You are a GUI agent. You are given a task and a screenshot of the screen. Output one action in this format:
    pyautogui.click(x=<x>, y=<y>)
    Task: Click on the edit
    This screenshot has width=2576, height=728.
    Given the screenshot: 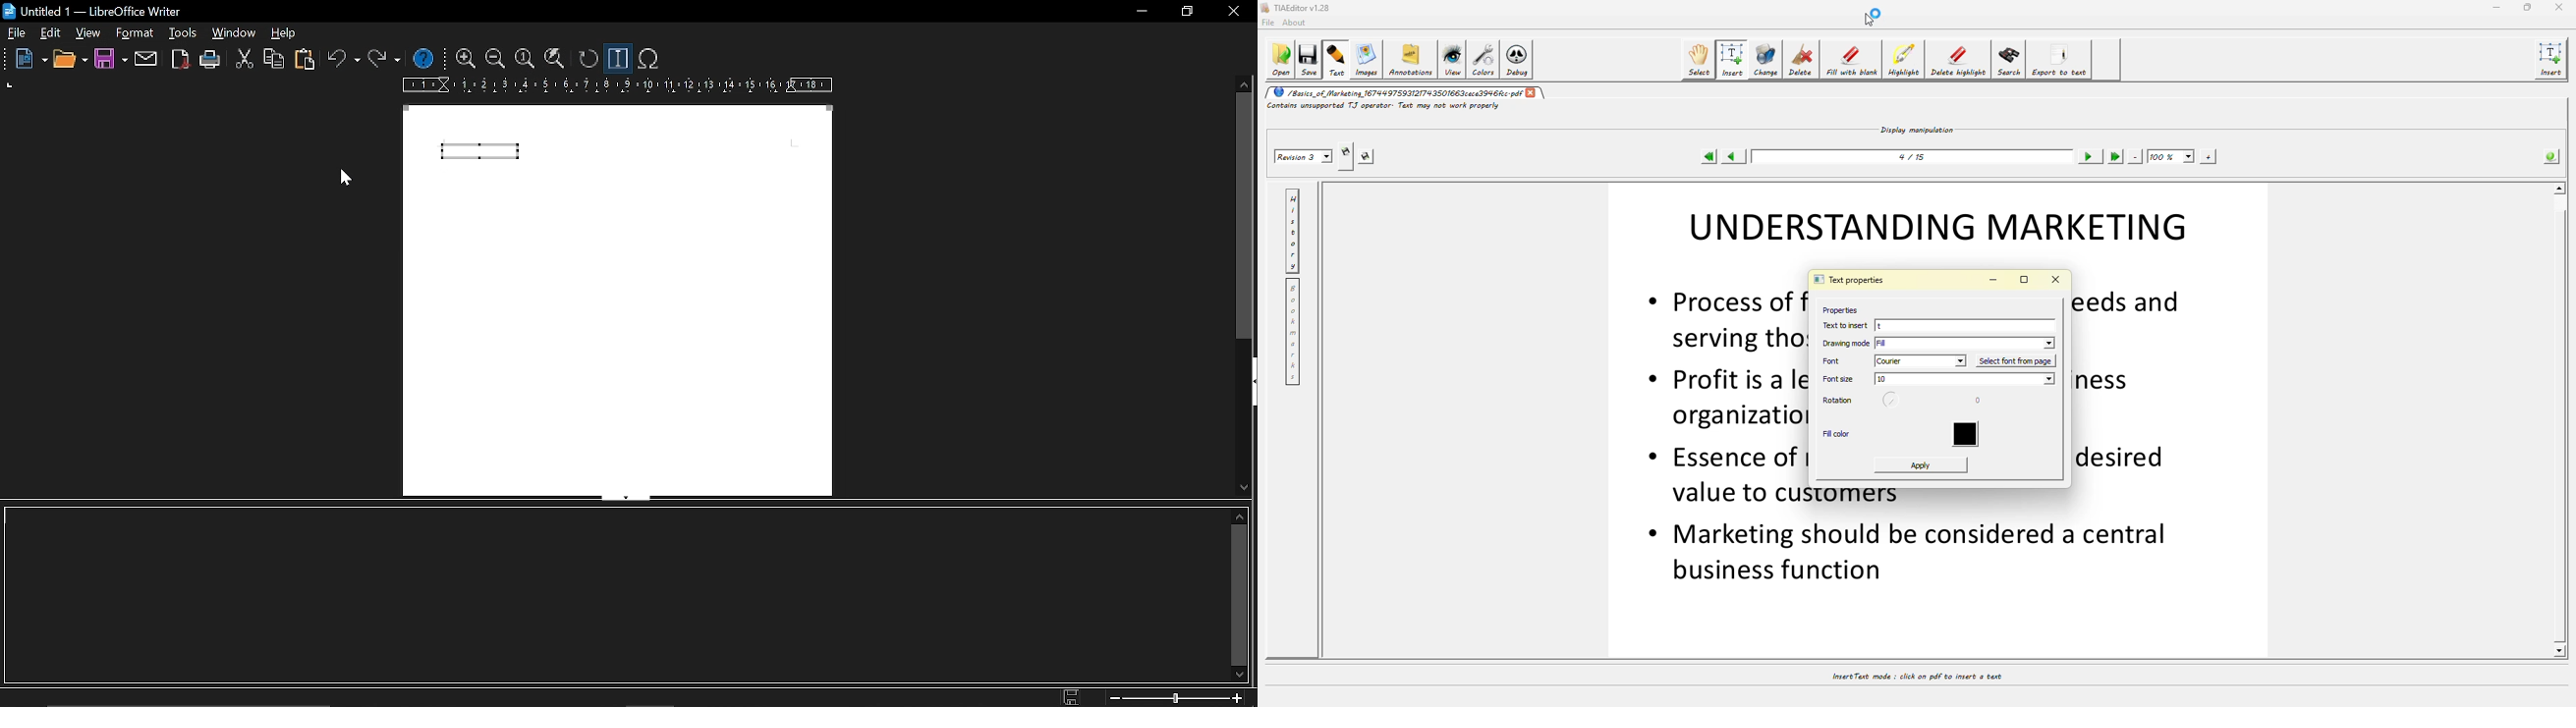 What is the action you would take?
    pyautogui.click(x=50, y=33)
    